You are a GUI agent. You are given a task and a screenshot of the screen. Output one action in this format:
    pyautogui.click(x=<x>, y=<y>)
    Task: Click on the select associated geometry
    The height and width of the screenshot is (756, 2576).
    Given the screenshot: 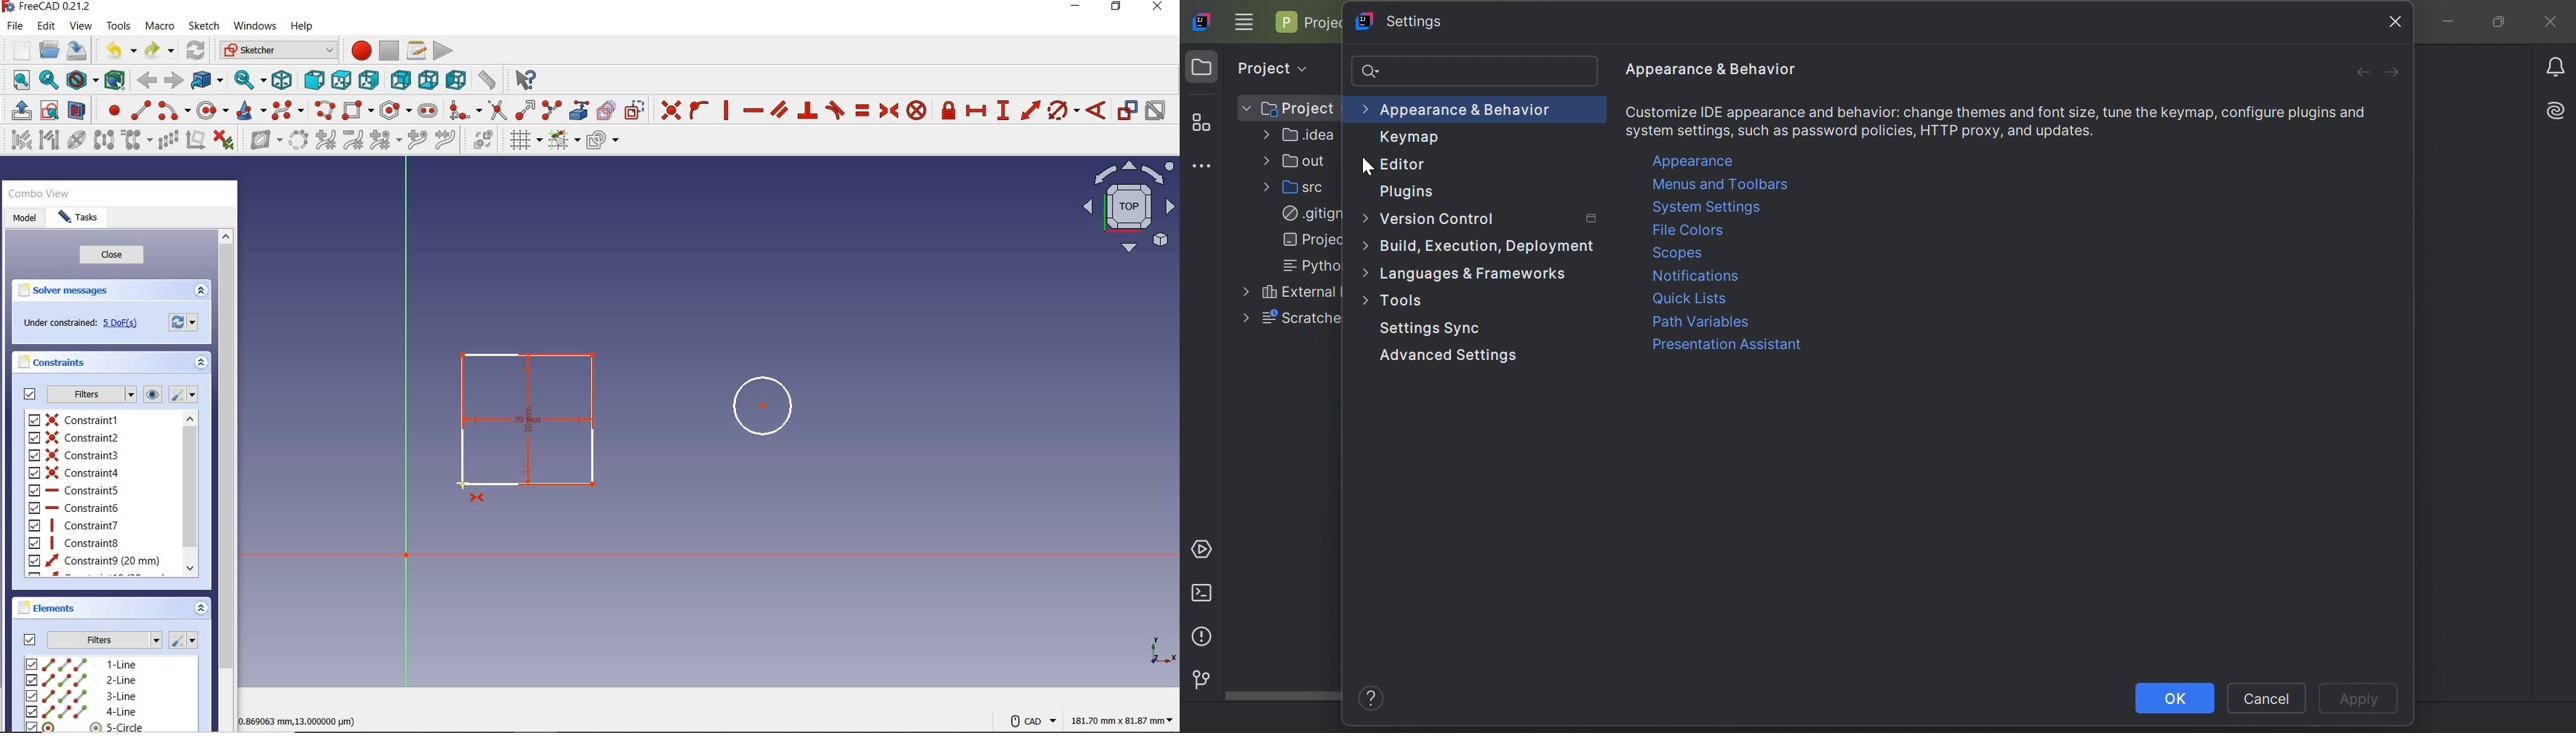 What is the action you would take?
    pyautogui.click(x=48, y=141)
    